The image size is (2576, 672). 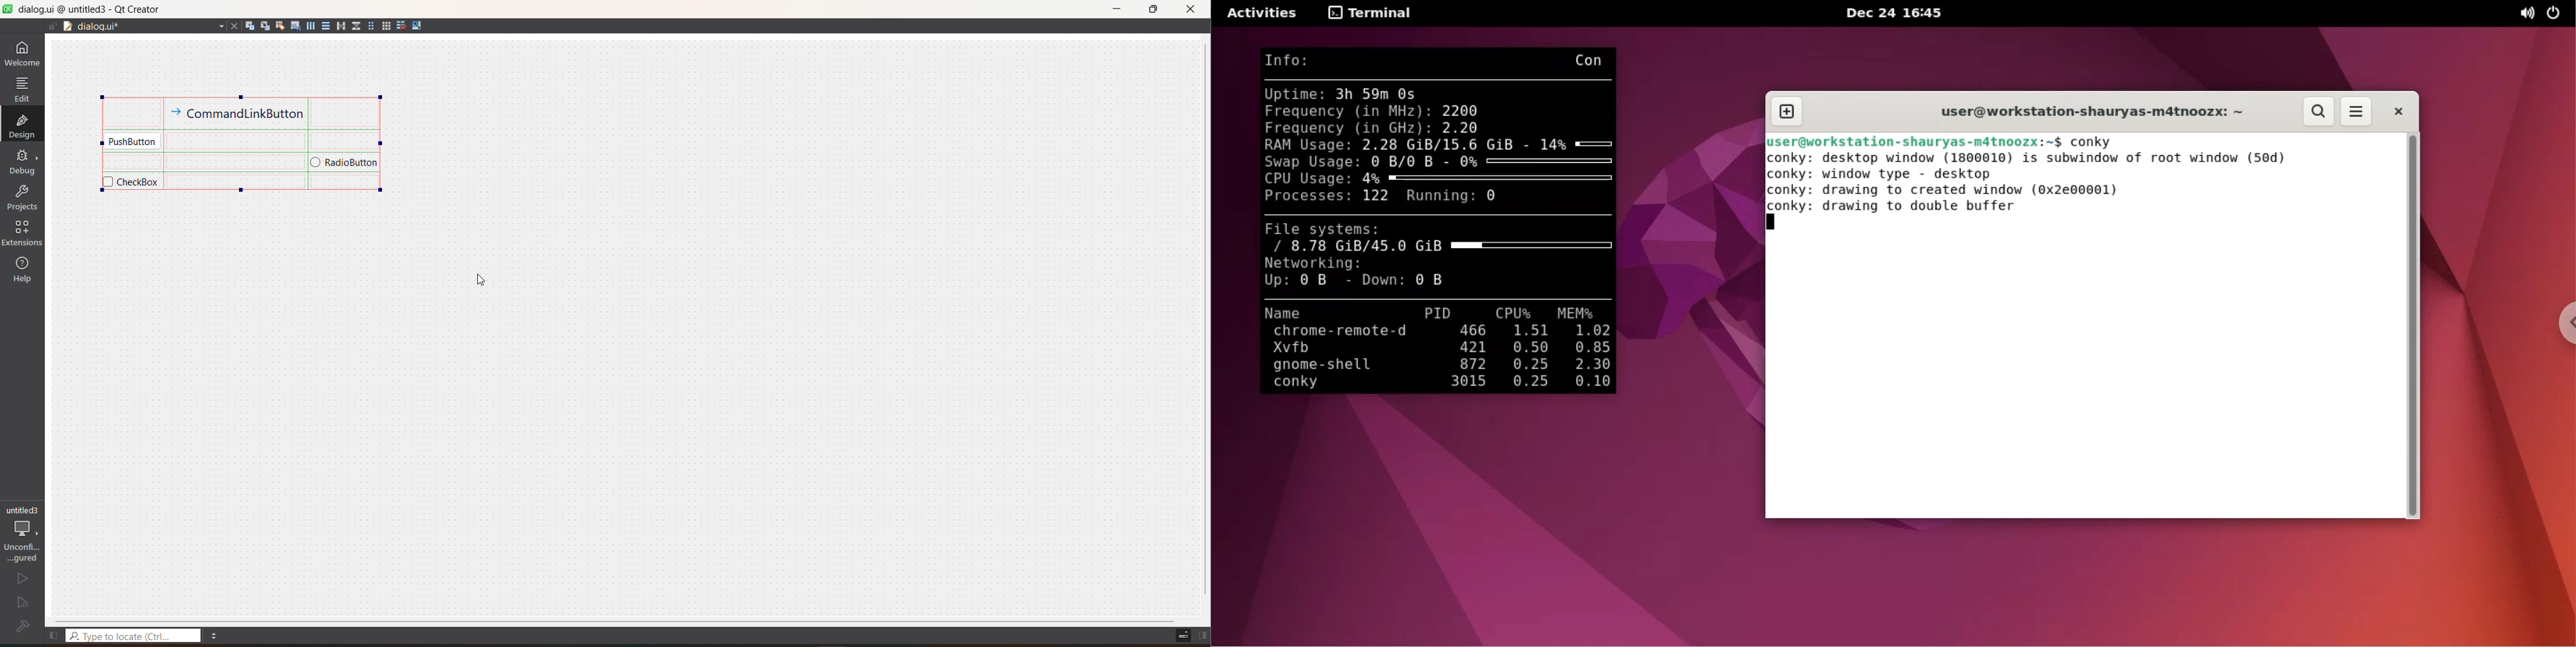 What do you see at coordinates (355, 26) in the screenshot?
I see `layout vertical splitter` at bounding box center [355, 26].